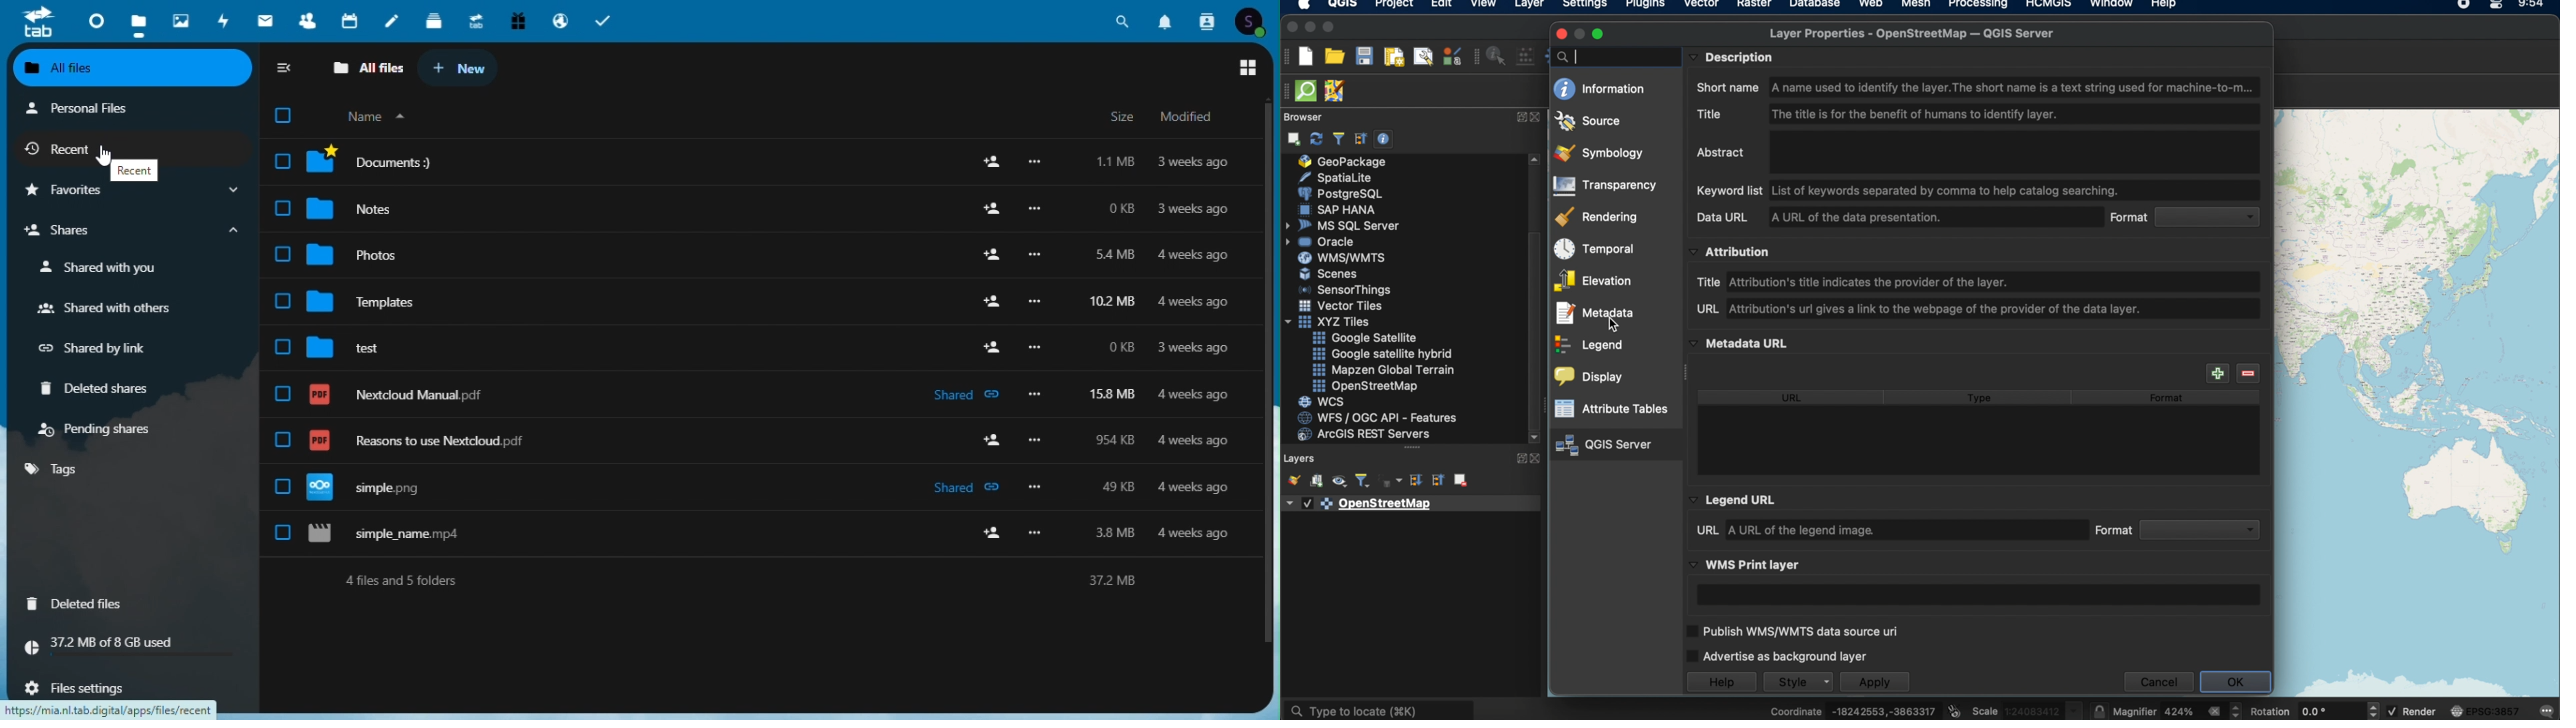  Describe the element at coordinates (1593, 315) in the screenshot. I see `metadata` at that location.